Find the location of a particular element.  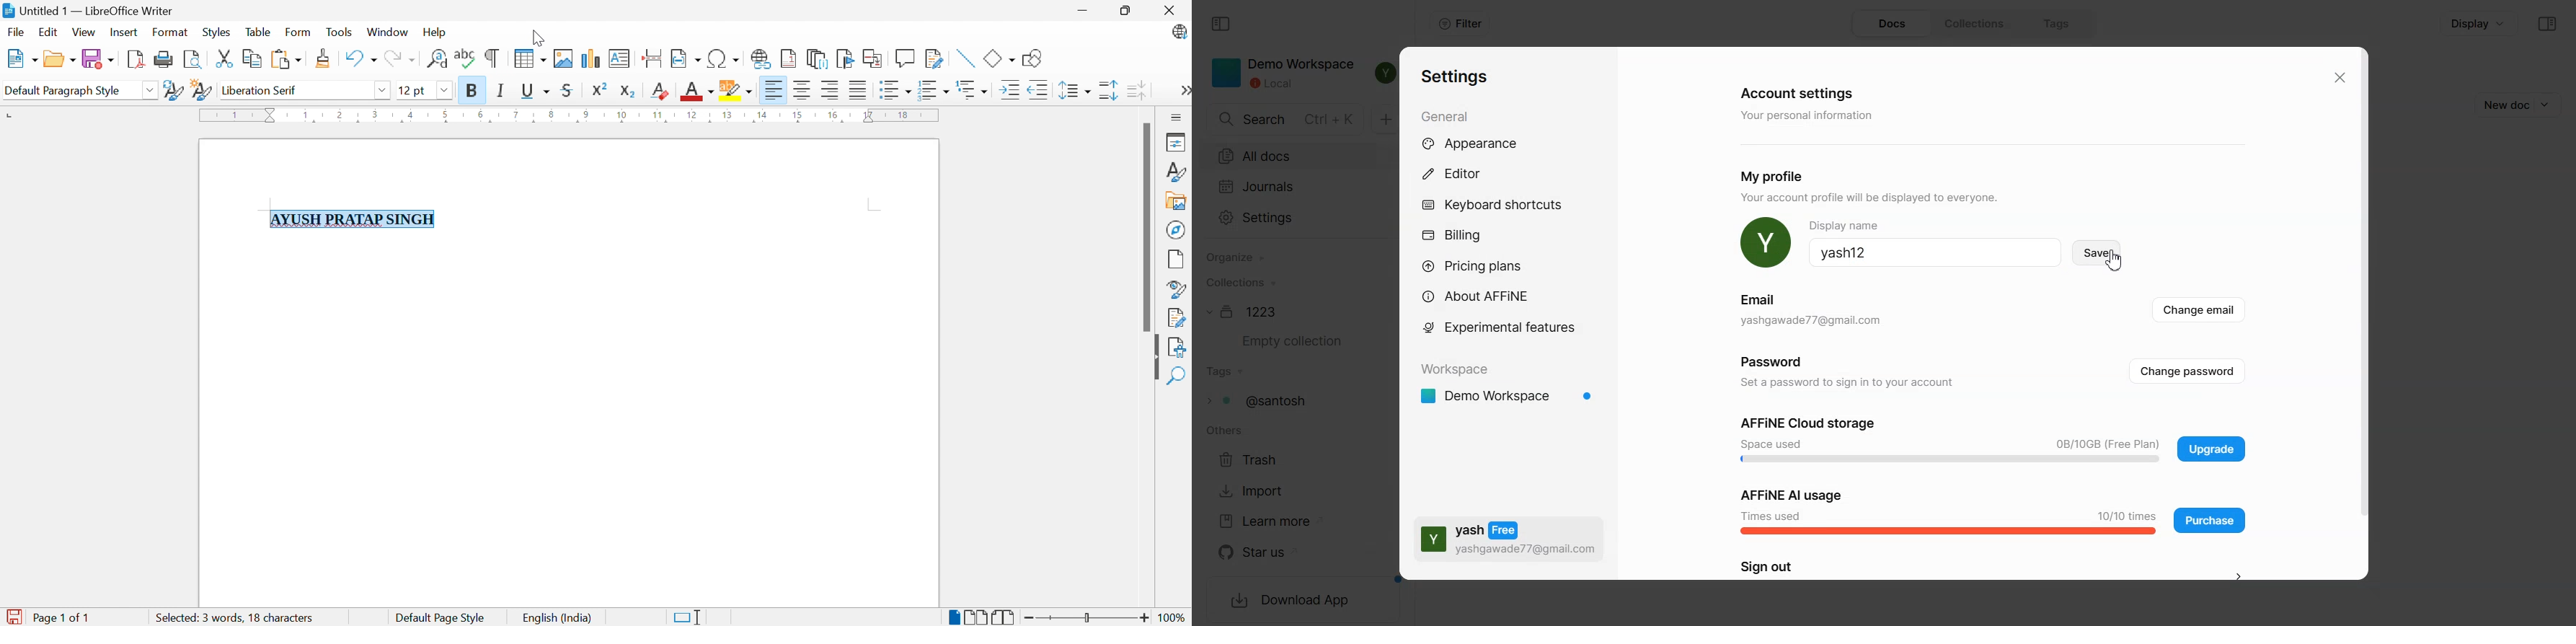

New Style From Selection is located at coordinates (203, 90).